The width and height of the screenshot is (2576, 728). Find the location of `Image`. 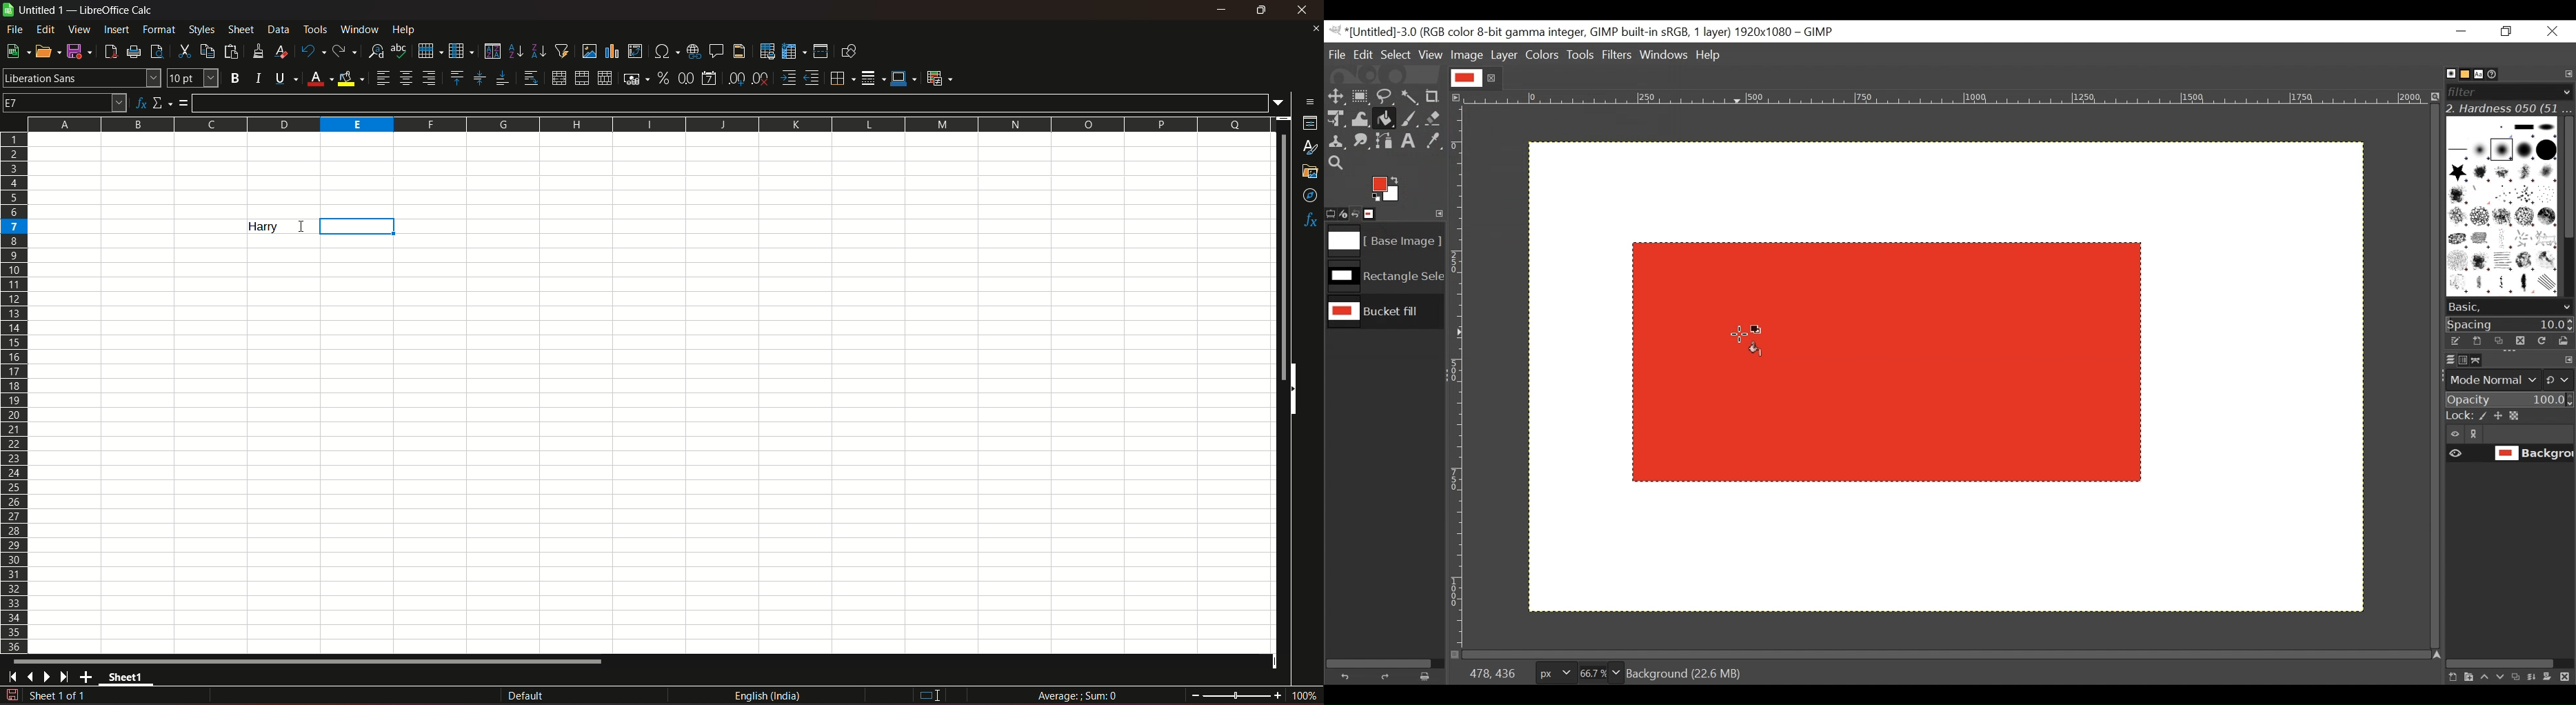

Image is located at coordinates (1387, 313).